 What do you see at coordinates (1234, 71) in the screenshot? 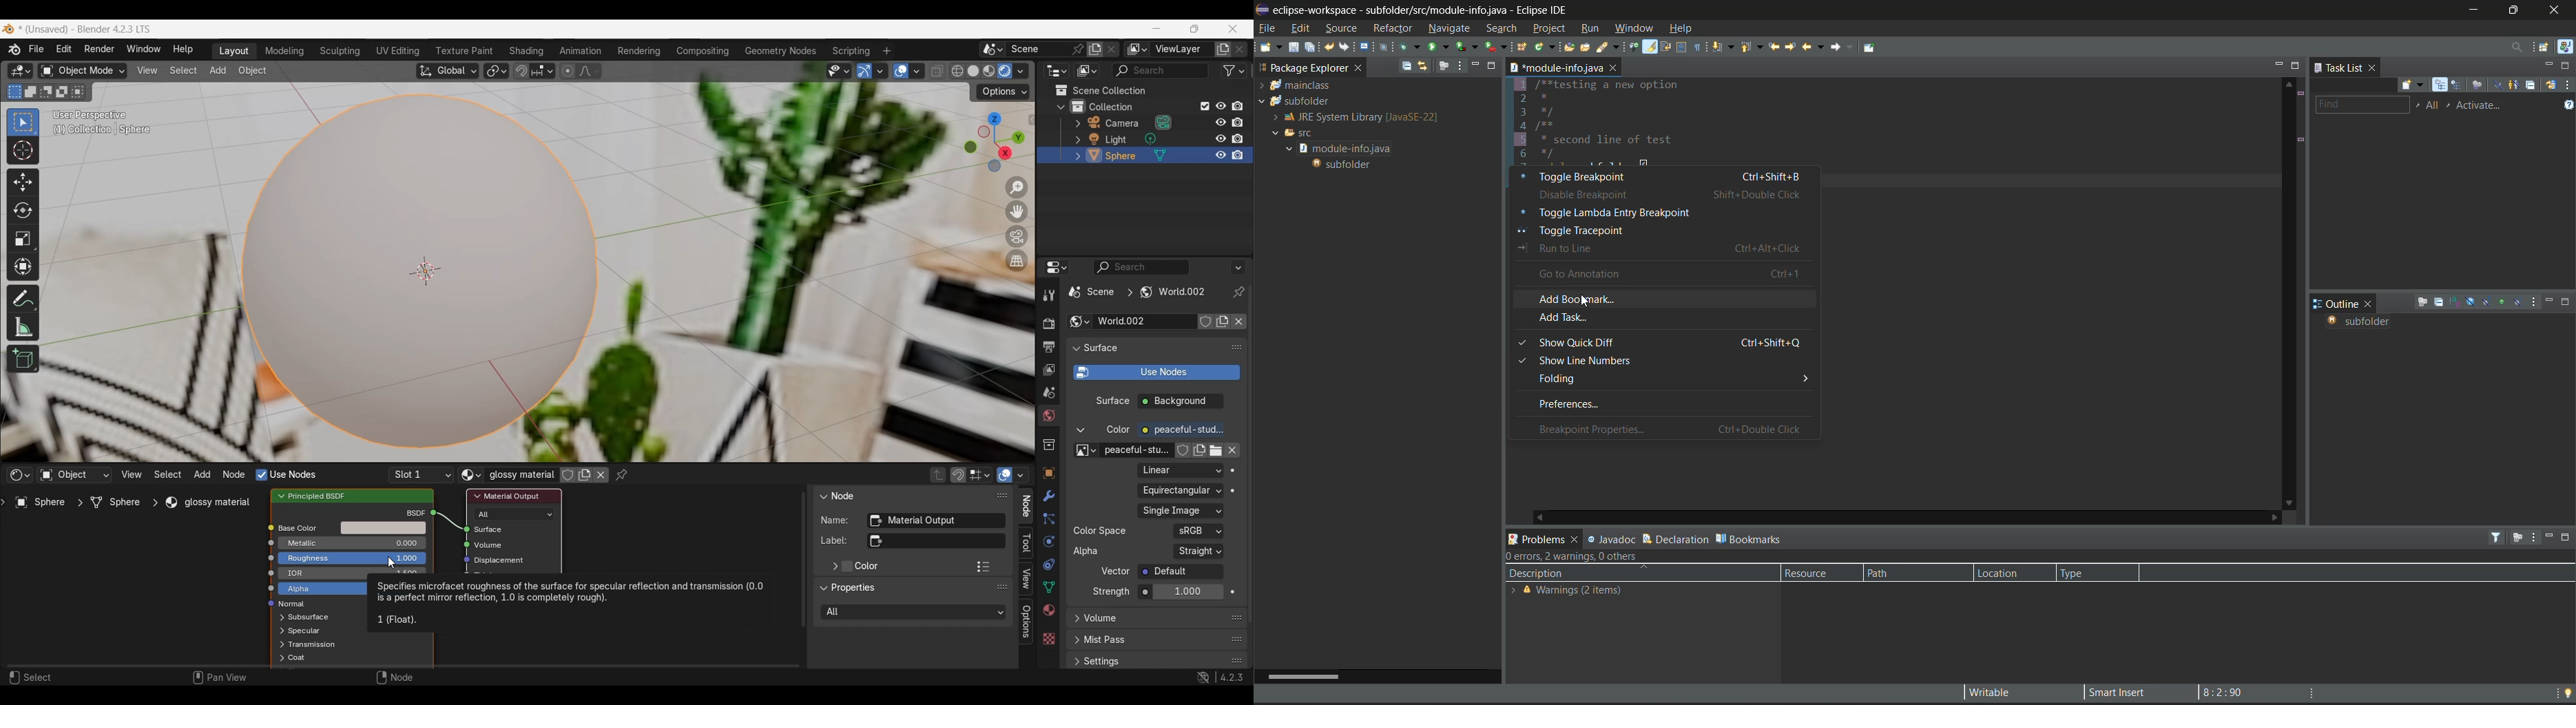
I see `Filter` at bounding box center [1234, 71].